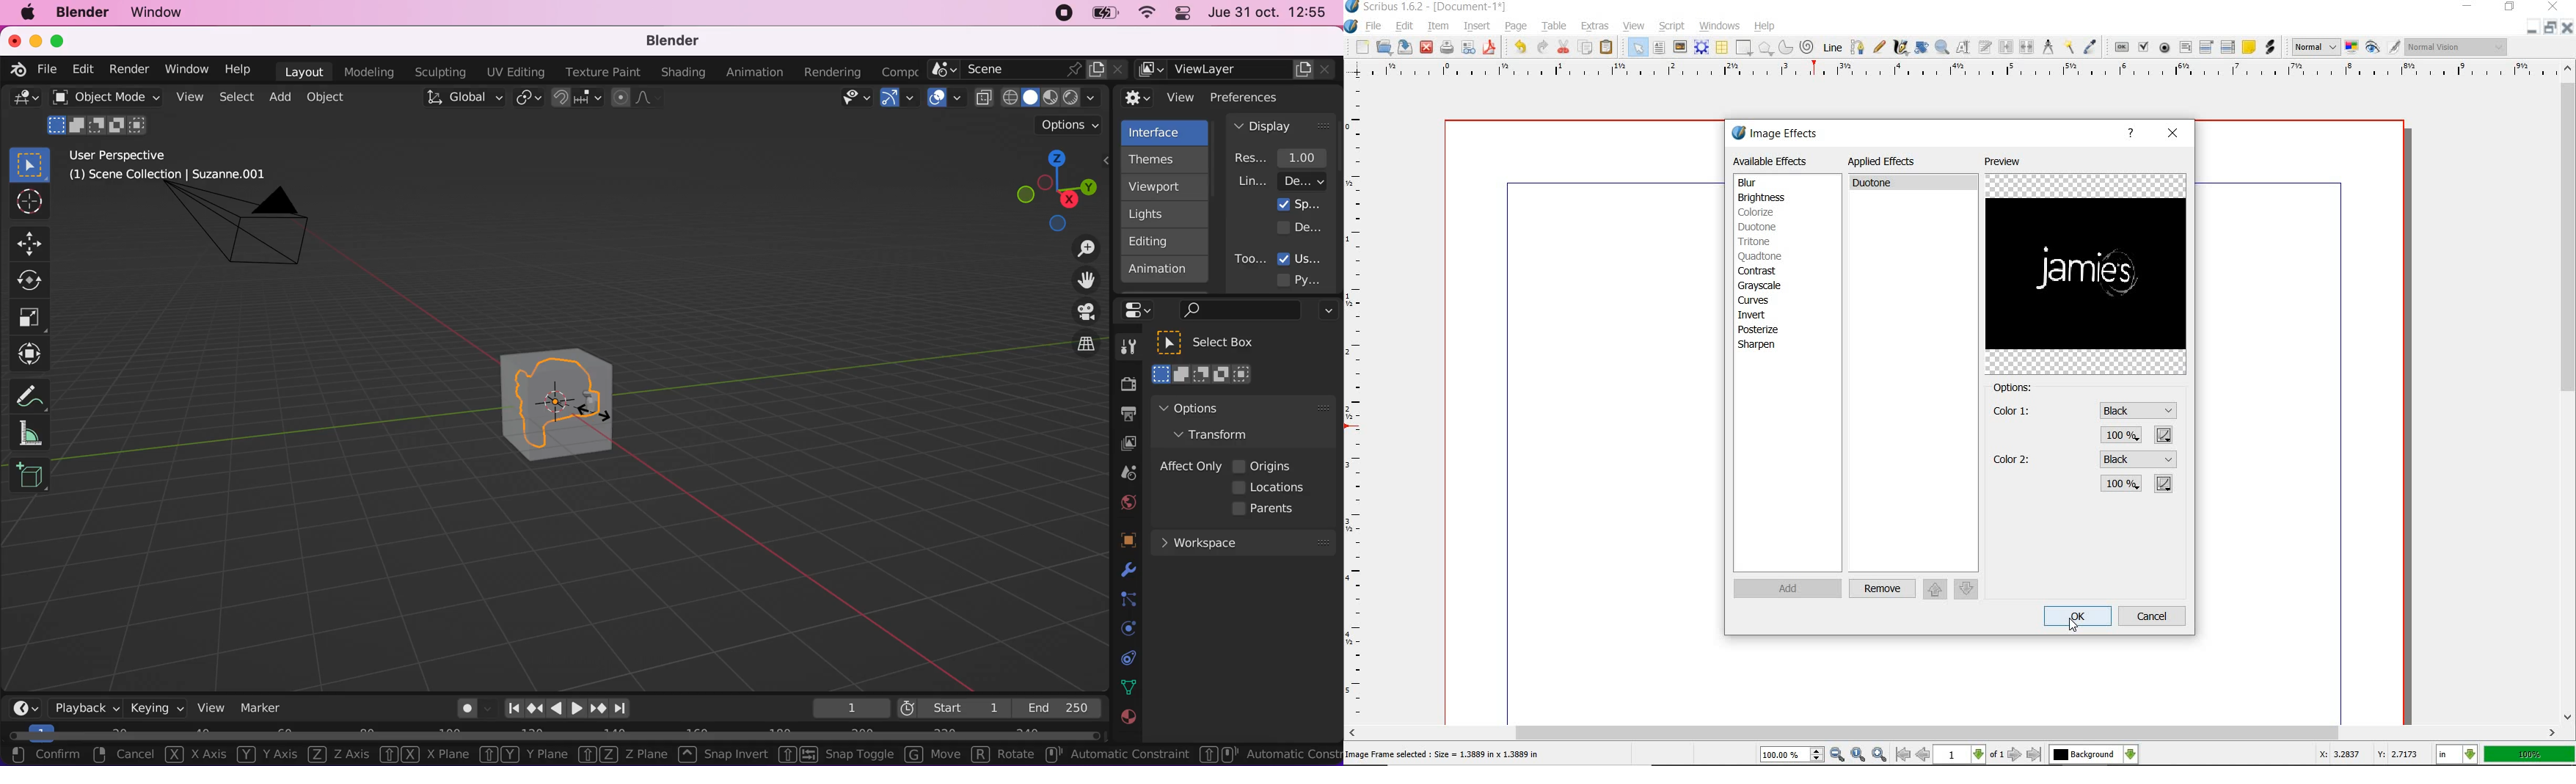 The width and height of the screenshot is (2576, 784). I want to click on suzanne, so click(561, 404).